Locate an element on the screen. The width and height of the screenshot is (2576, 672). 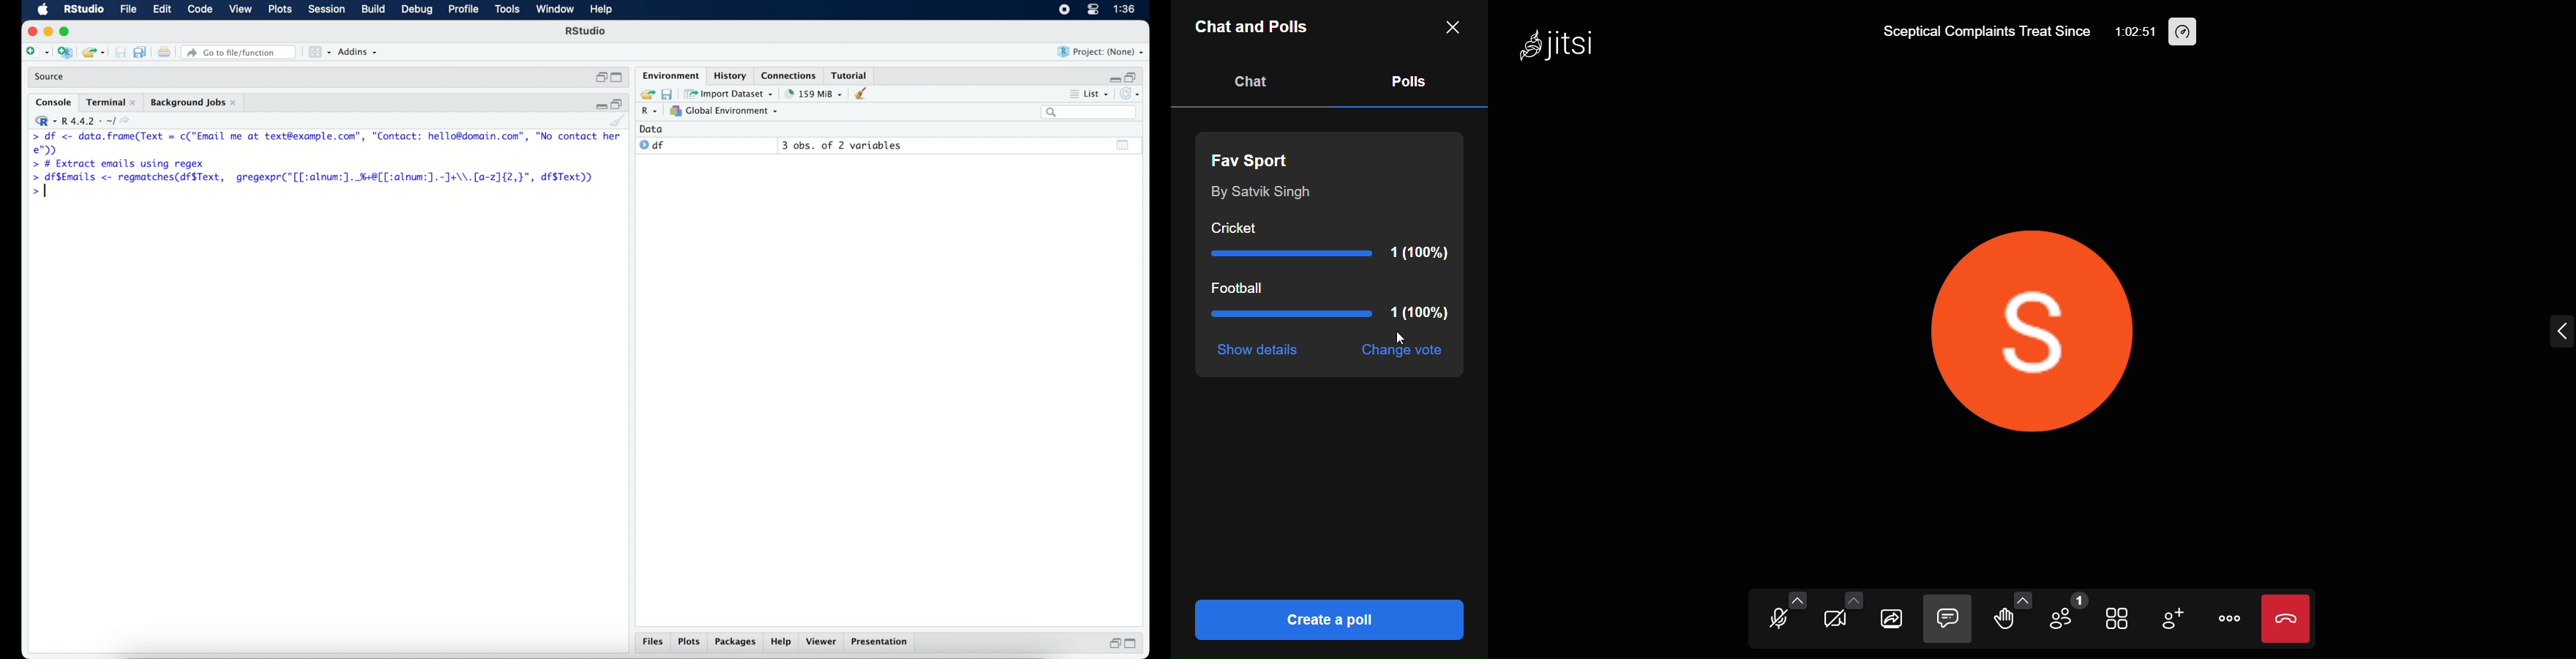
profile is located at coordinates (463, 10).